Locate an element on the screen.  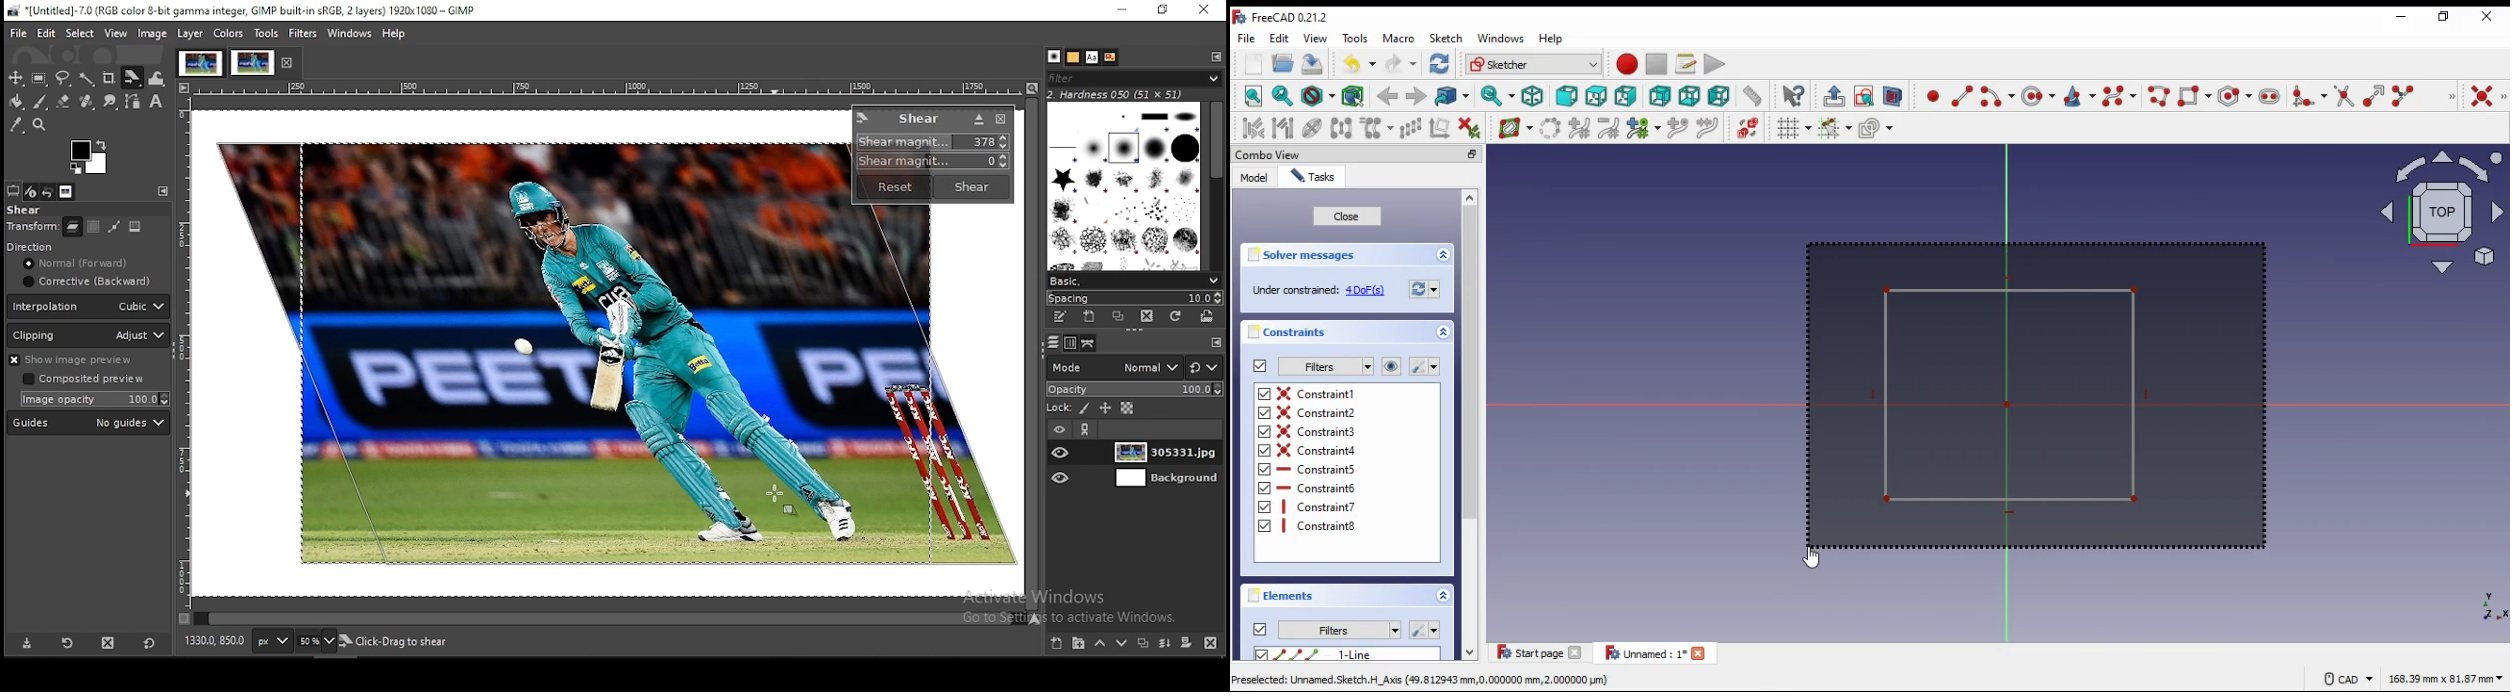
elements is located at coordinates (1284, 596).